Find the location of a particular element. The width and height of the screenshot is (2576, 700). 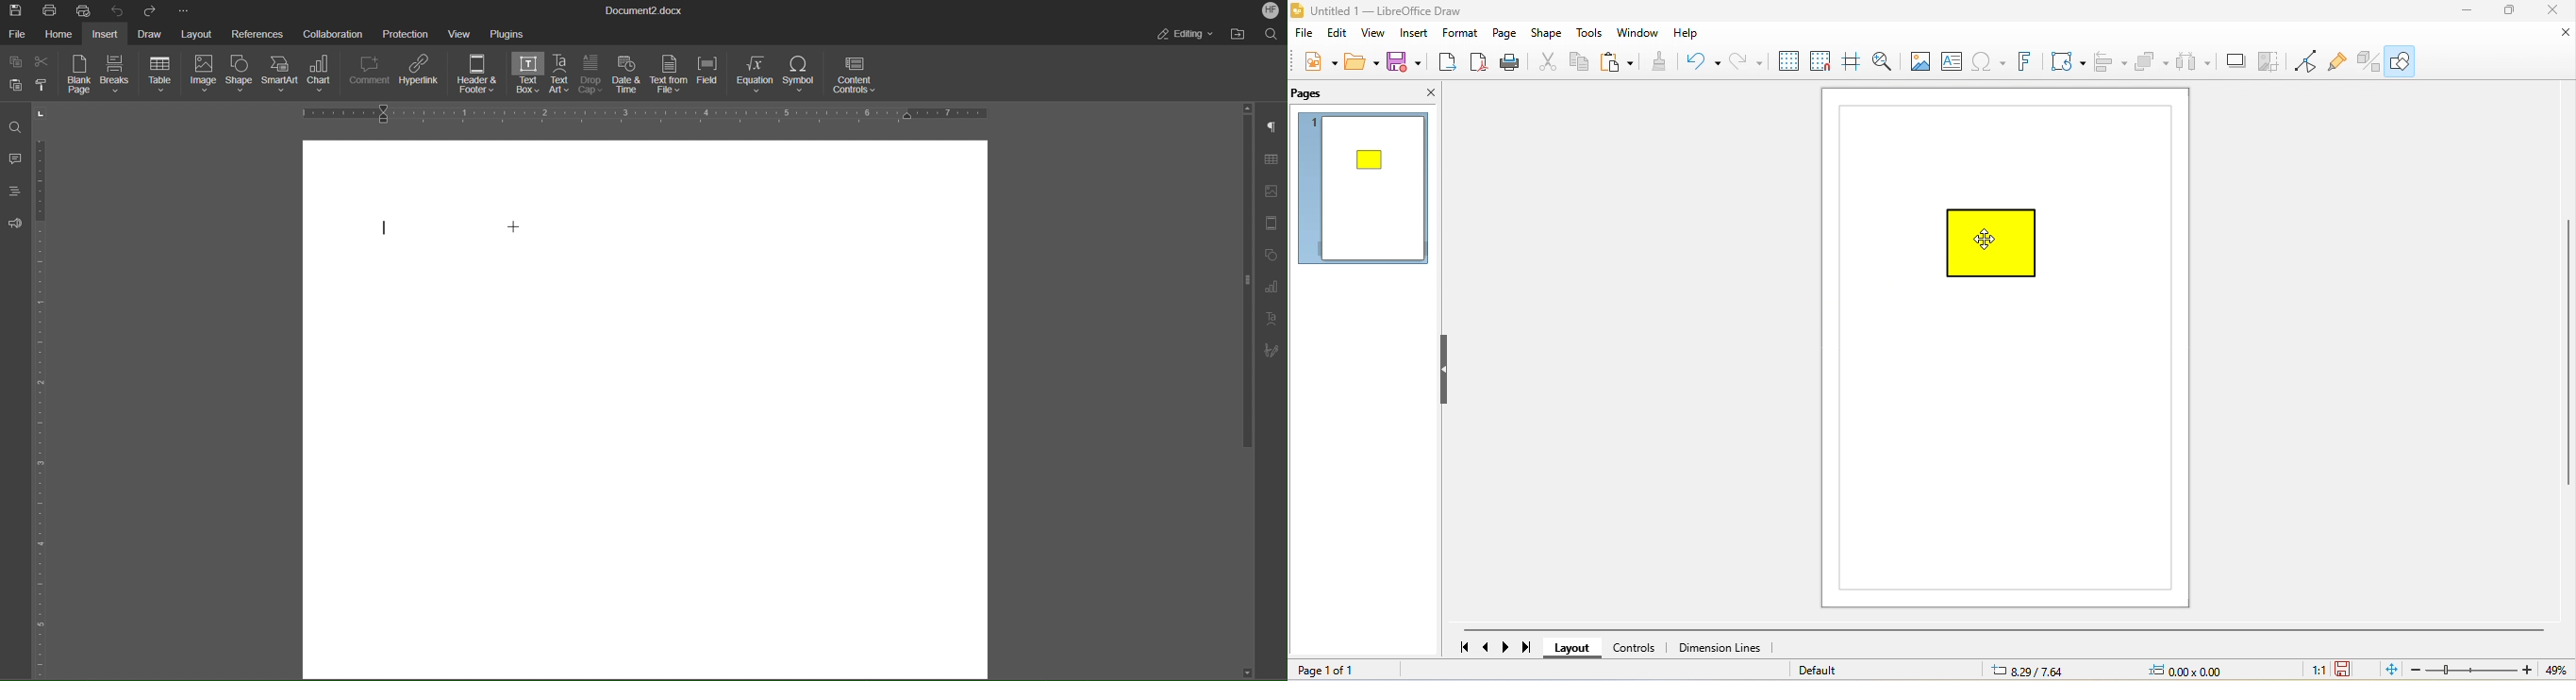

format is located at coordinates (1464, 35).